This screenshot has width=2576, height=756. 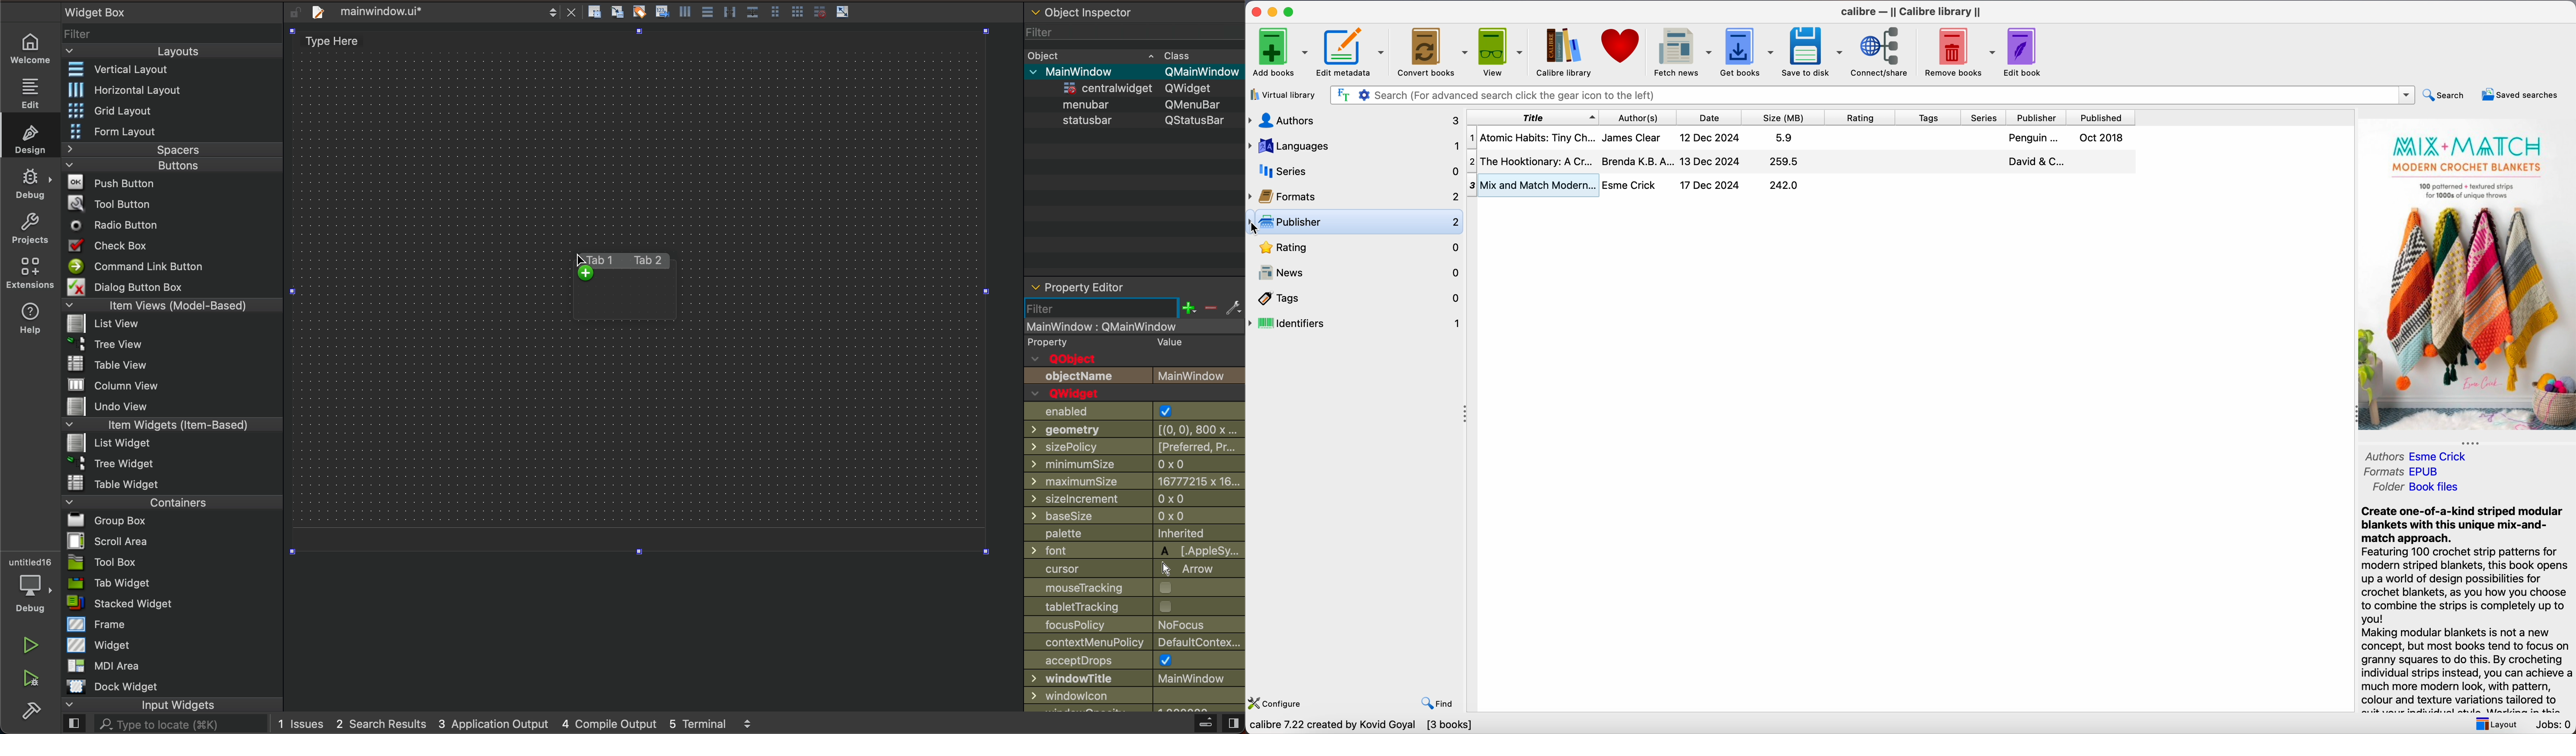 I want to click on , so click(x=1137, y=696).